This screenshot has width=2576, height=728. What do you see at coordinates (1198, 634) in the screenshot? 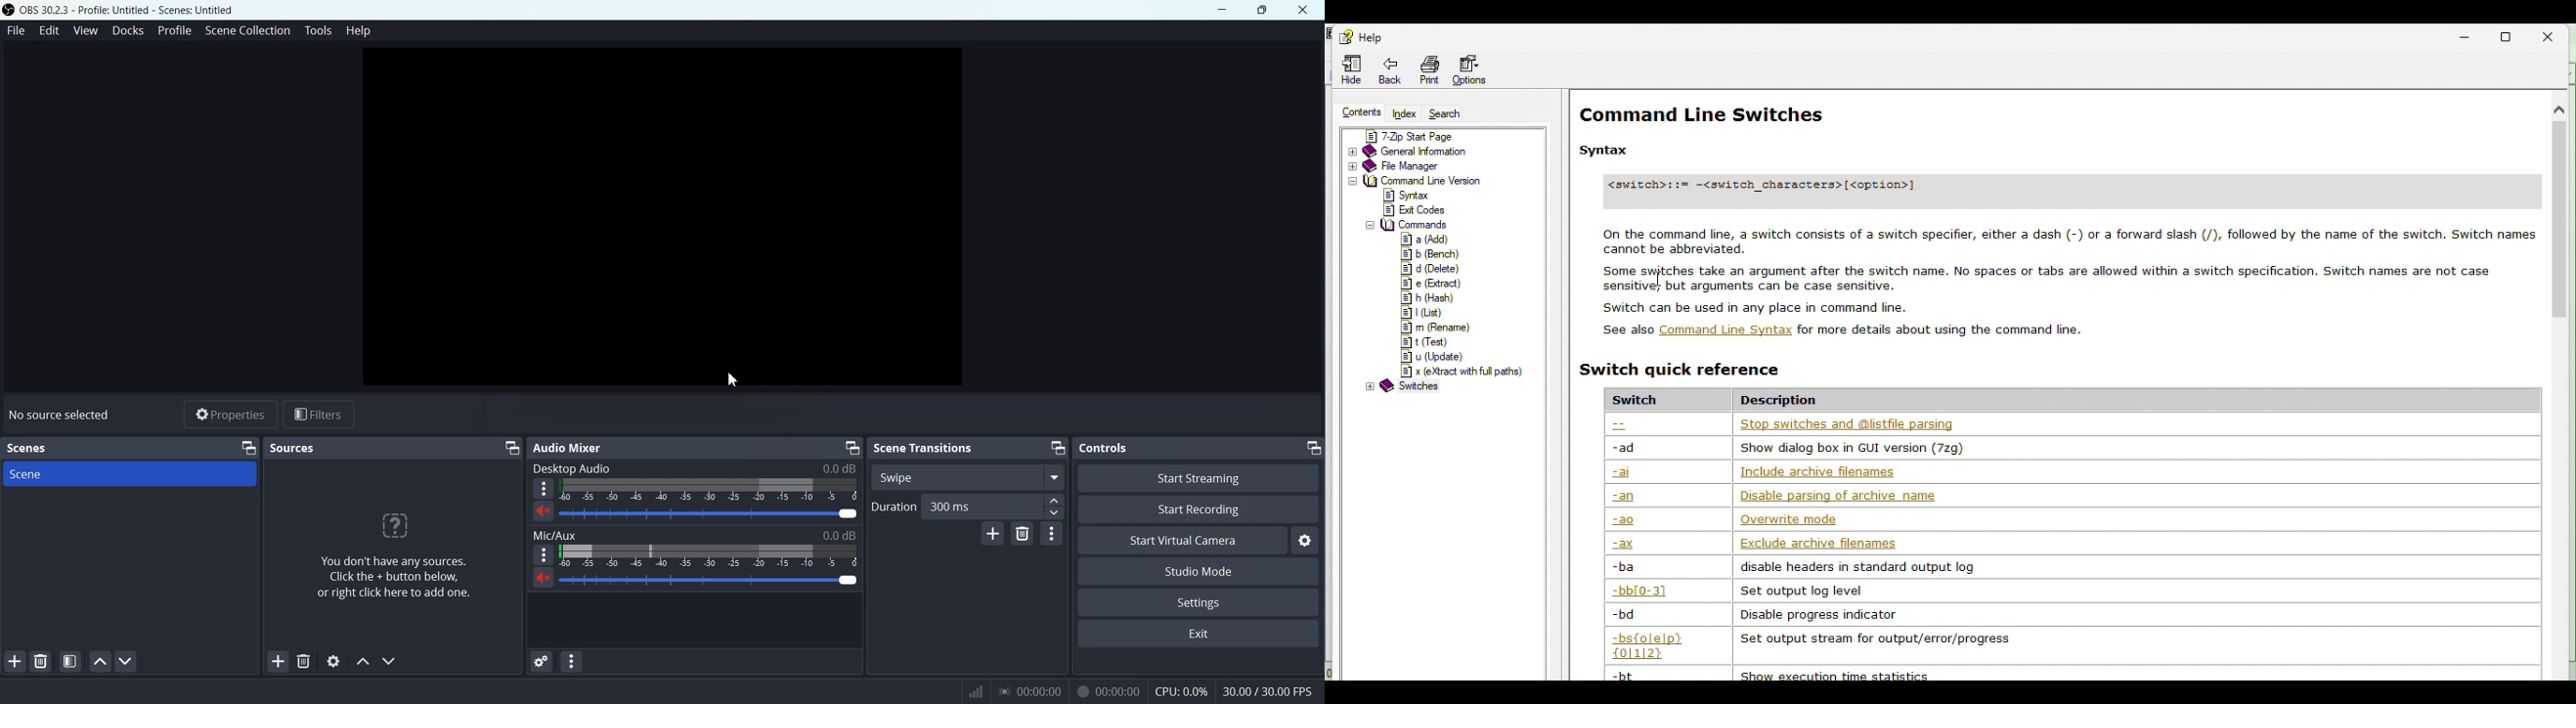
I see `Exit` at bounding box center [1198, 634].